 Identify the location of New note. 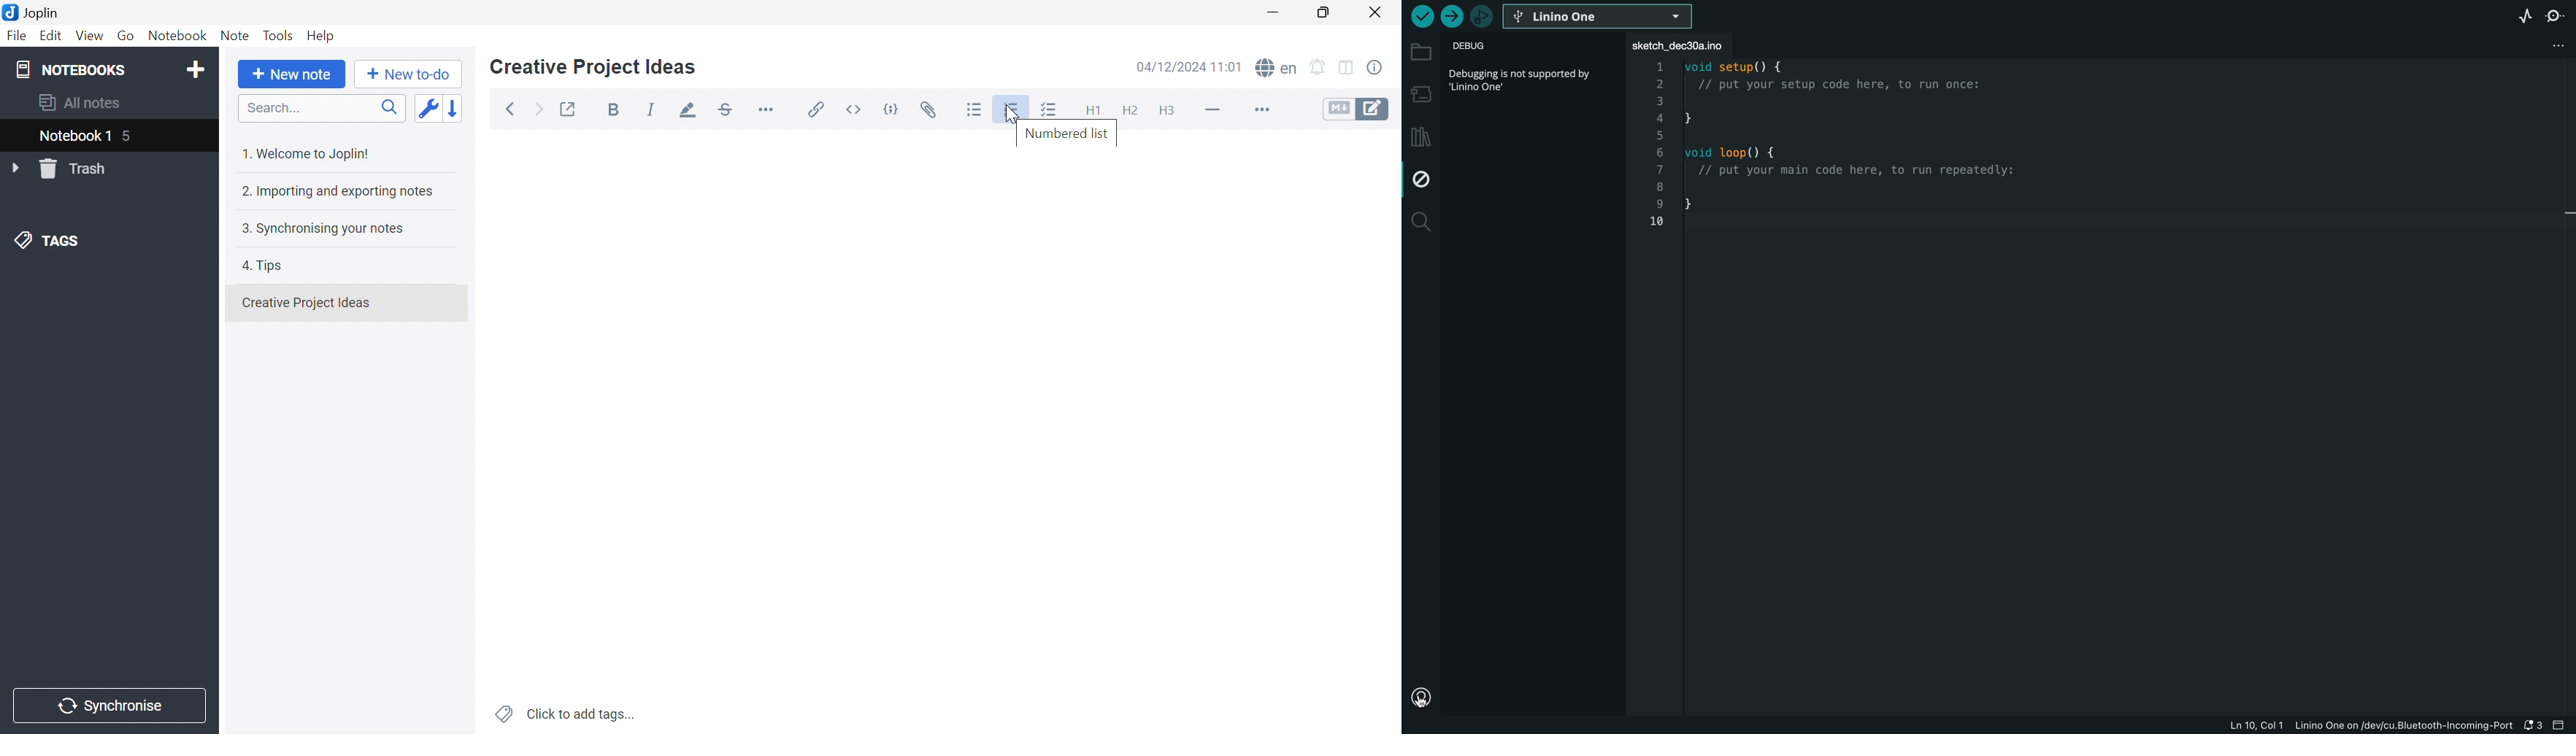
(291, 74).